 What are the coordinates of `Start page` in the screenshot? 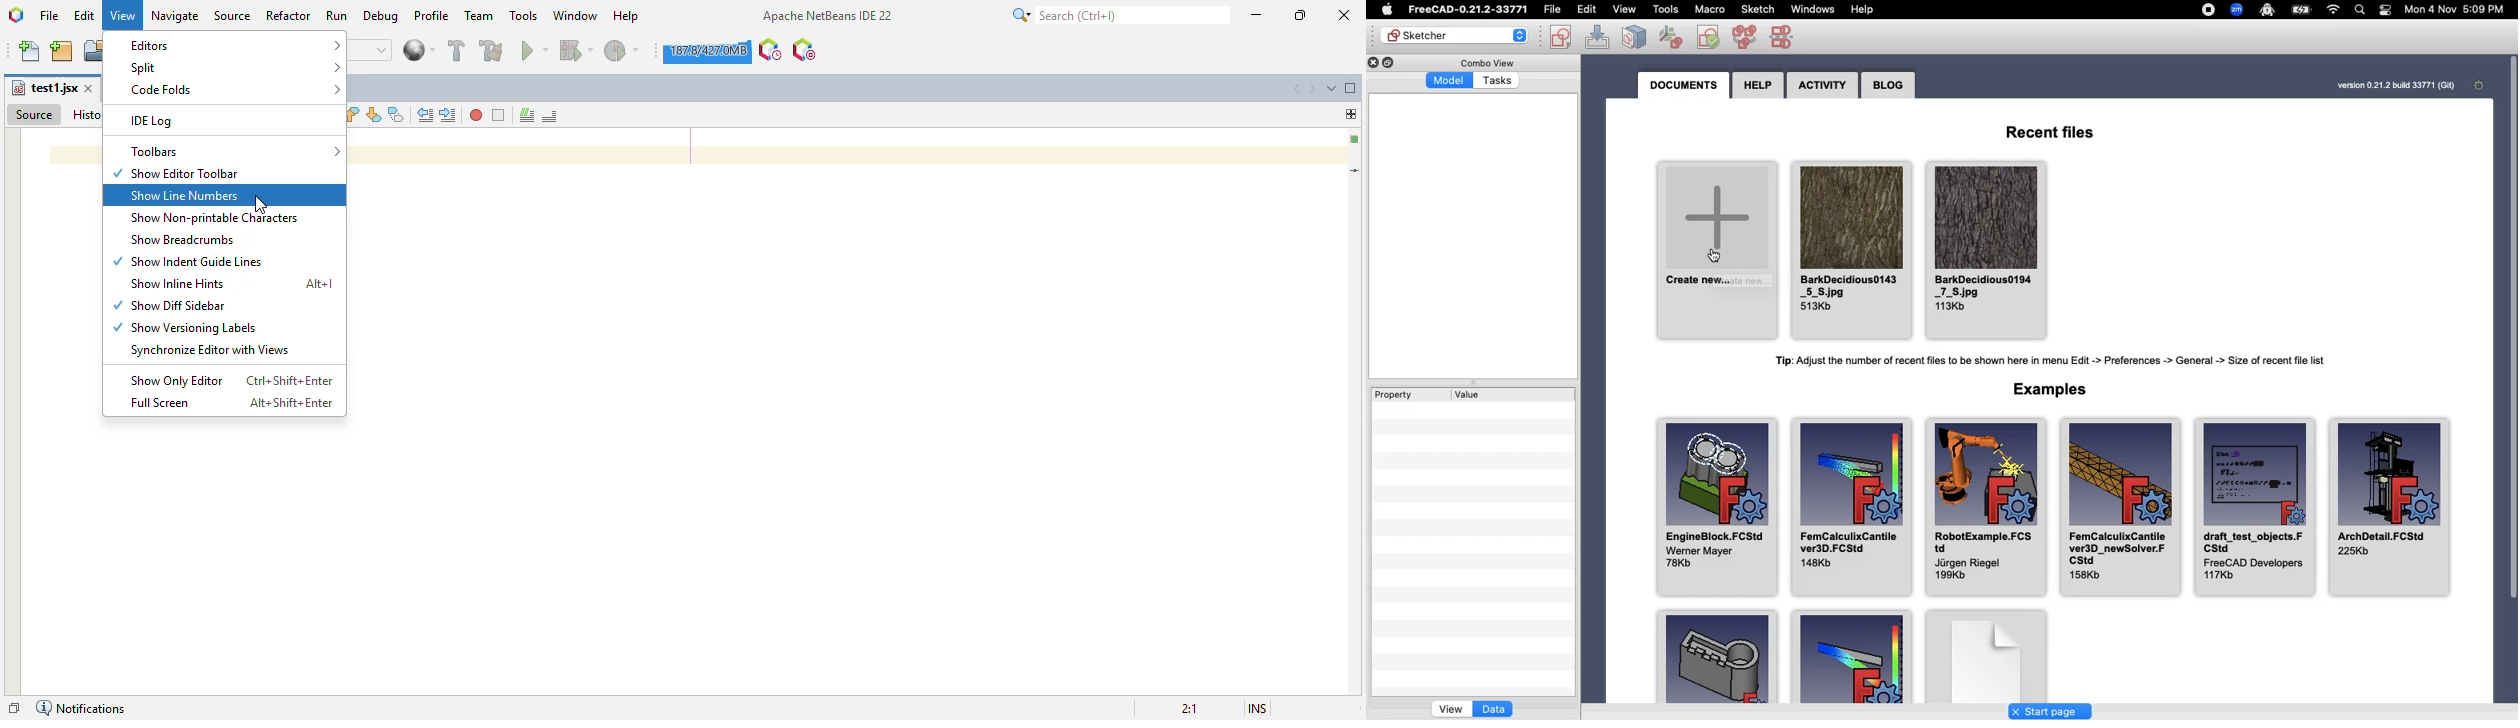 It's located at (2050, 710).